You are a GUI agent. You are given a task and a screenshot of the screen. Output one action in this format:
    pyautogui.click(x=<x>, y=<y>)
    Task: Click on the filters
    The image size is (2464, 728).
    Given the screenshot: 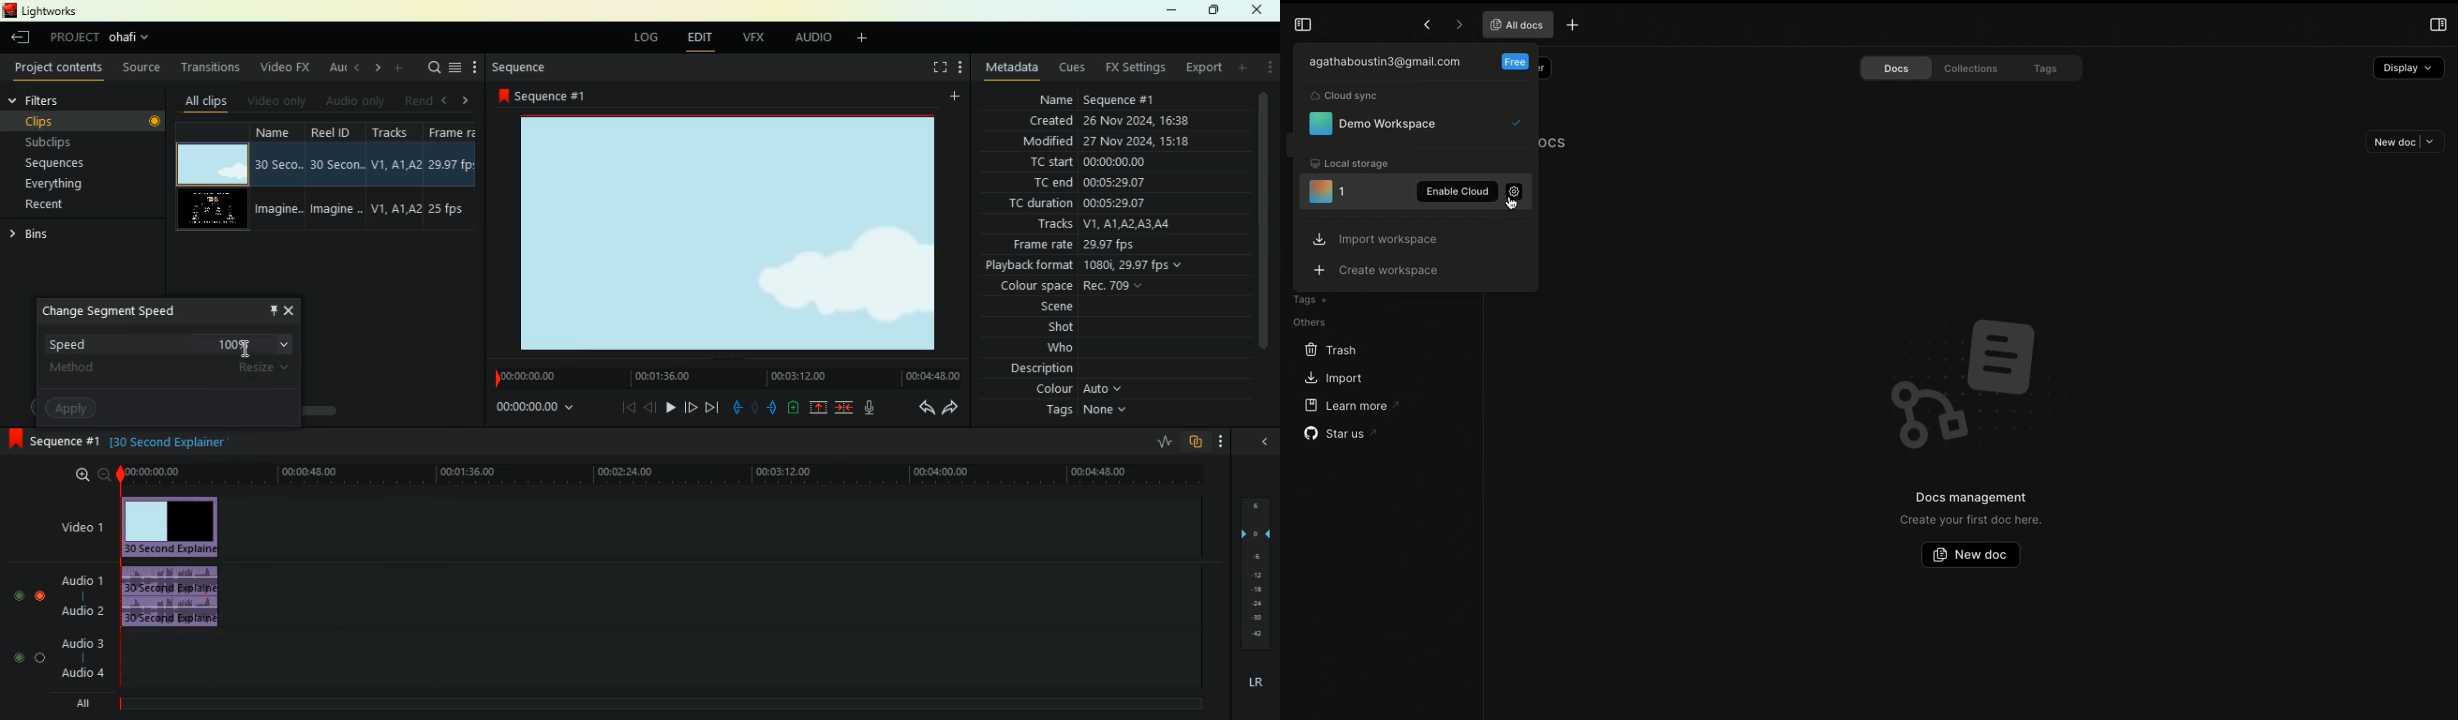 What is the action you would take?
    pyautogui.click(x=57, y=99)
    